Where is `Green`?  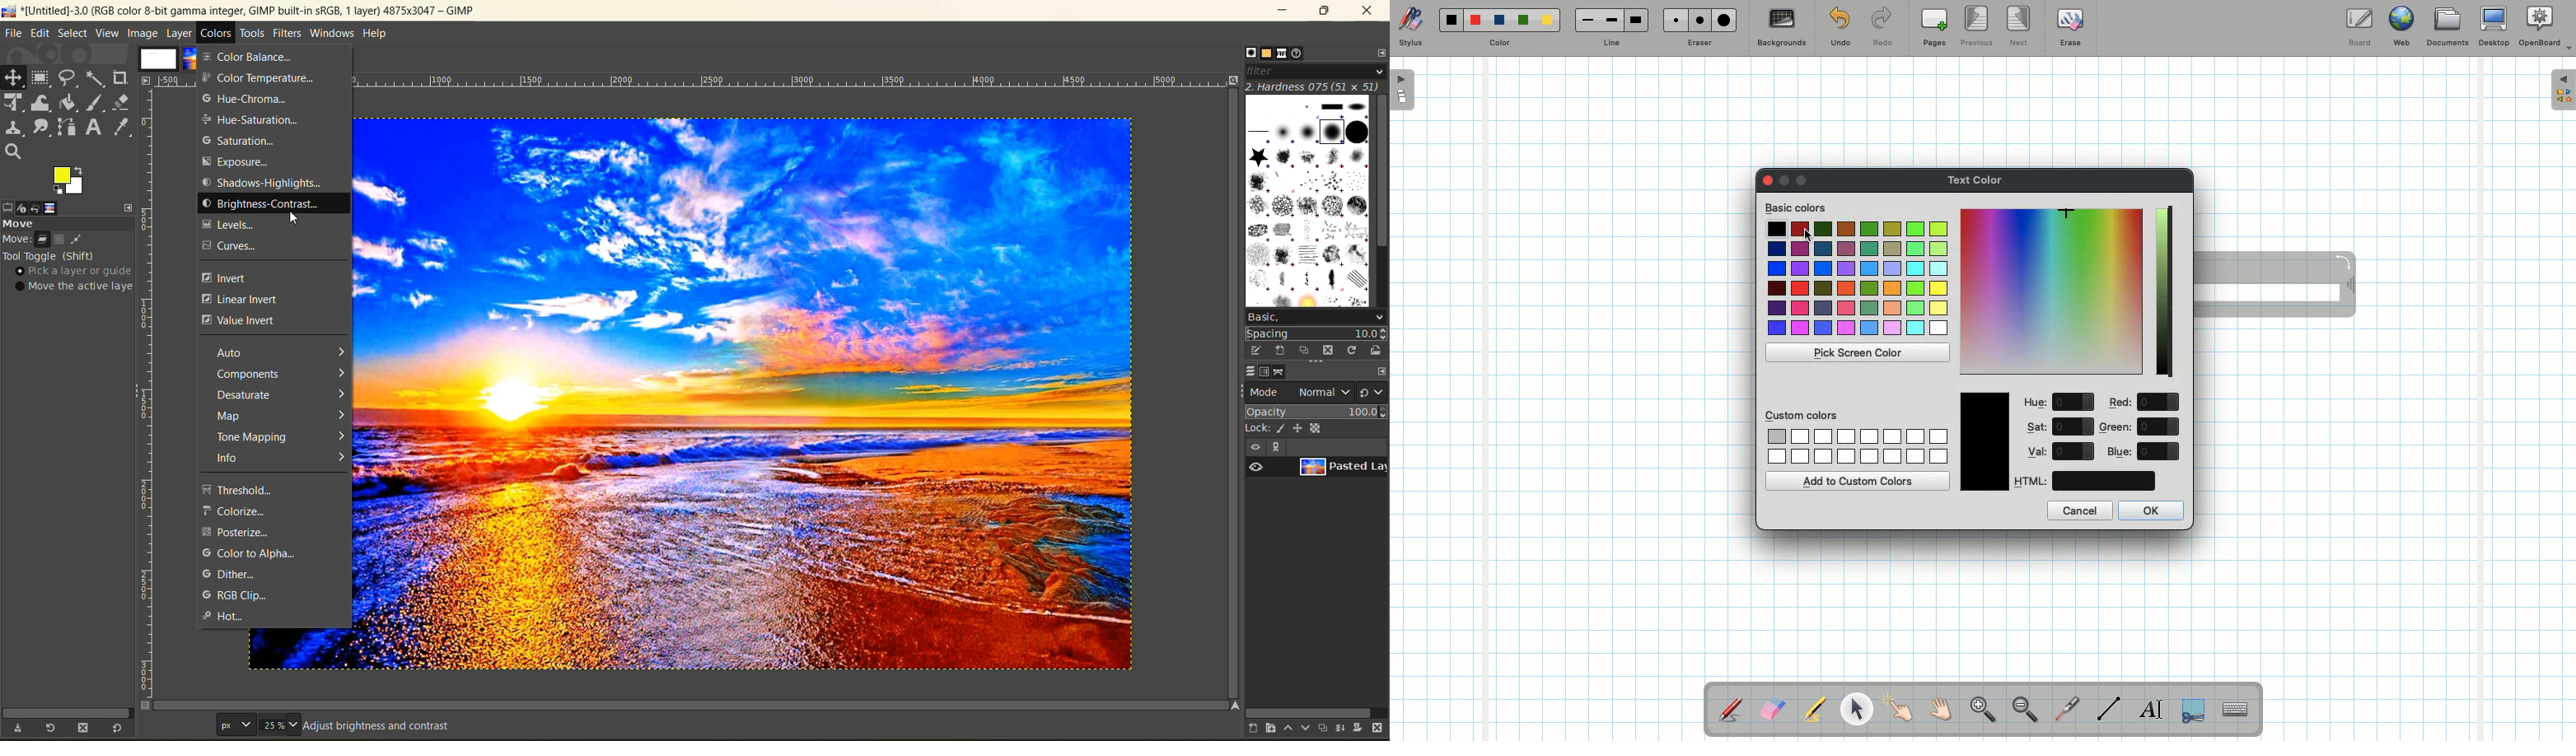 Green is located at coordinates (1523, 21).